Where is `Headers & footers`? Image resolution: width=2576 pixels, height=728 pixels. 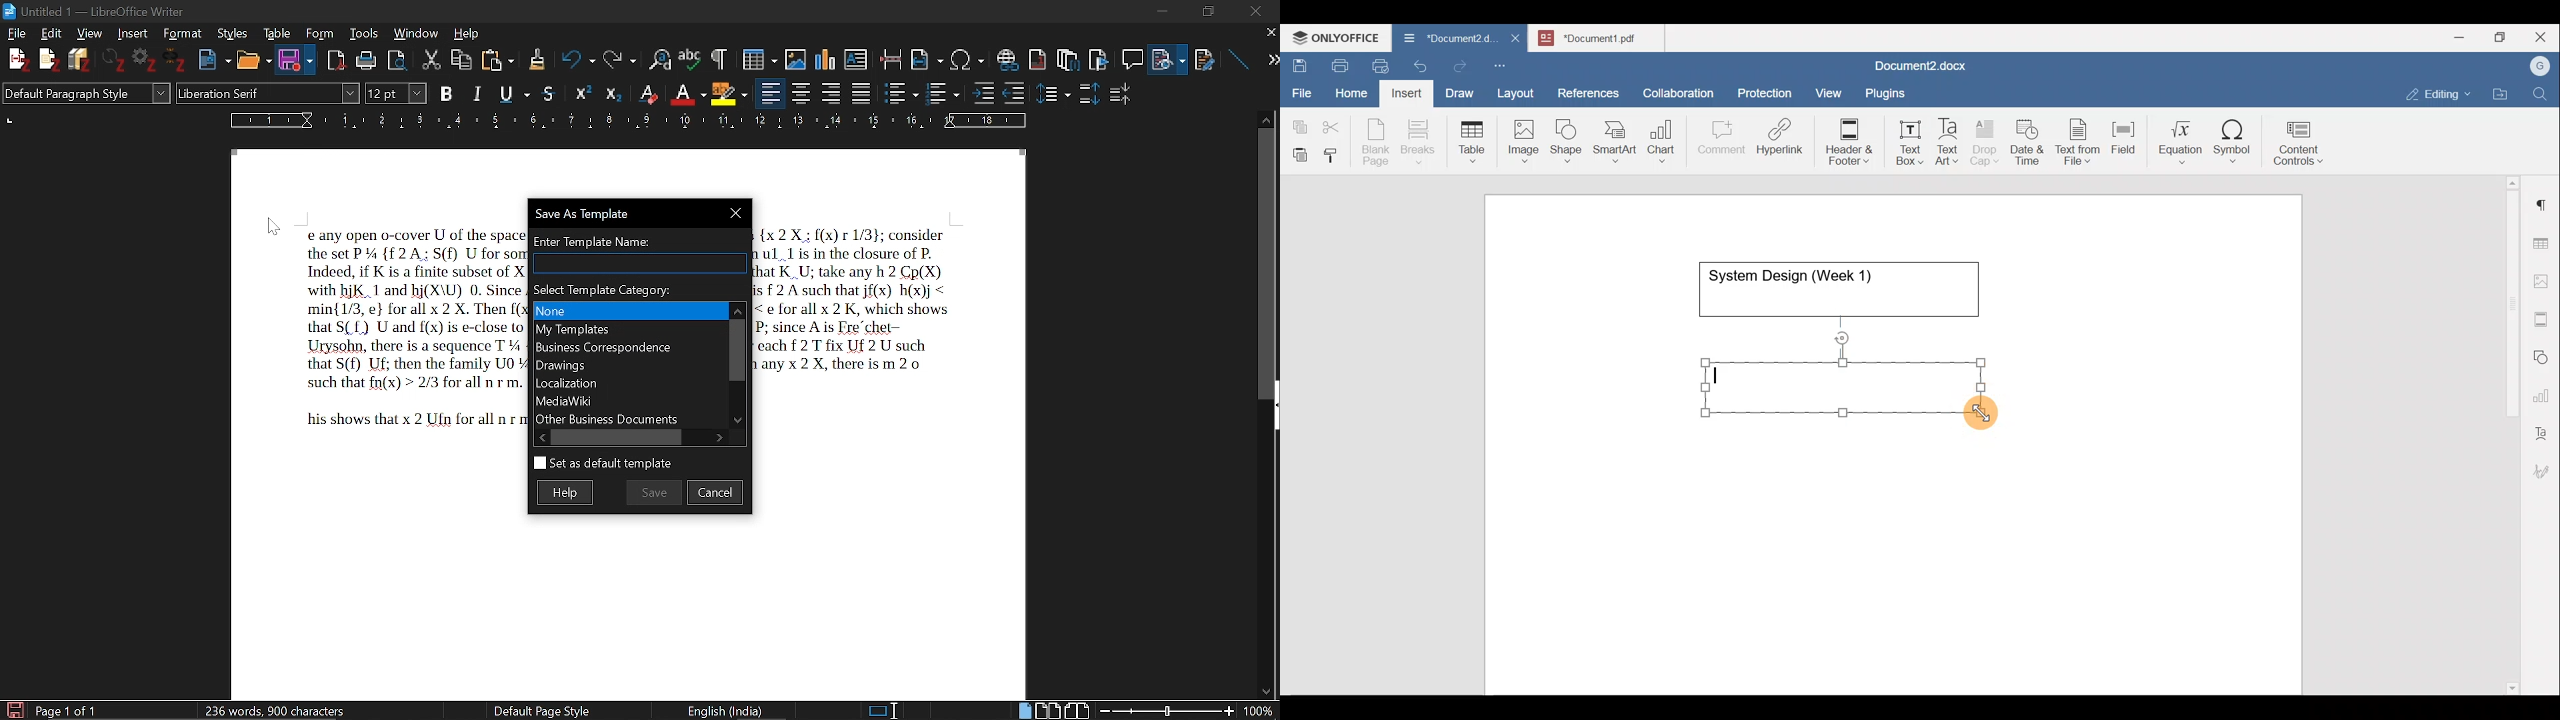 Headers & footers is located at coordinates (2543, 316).